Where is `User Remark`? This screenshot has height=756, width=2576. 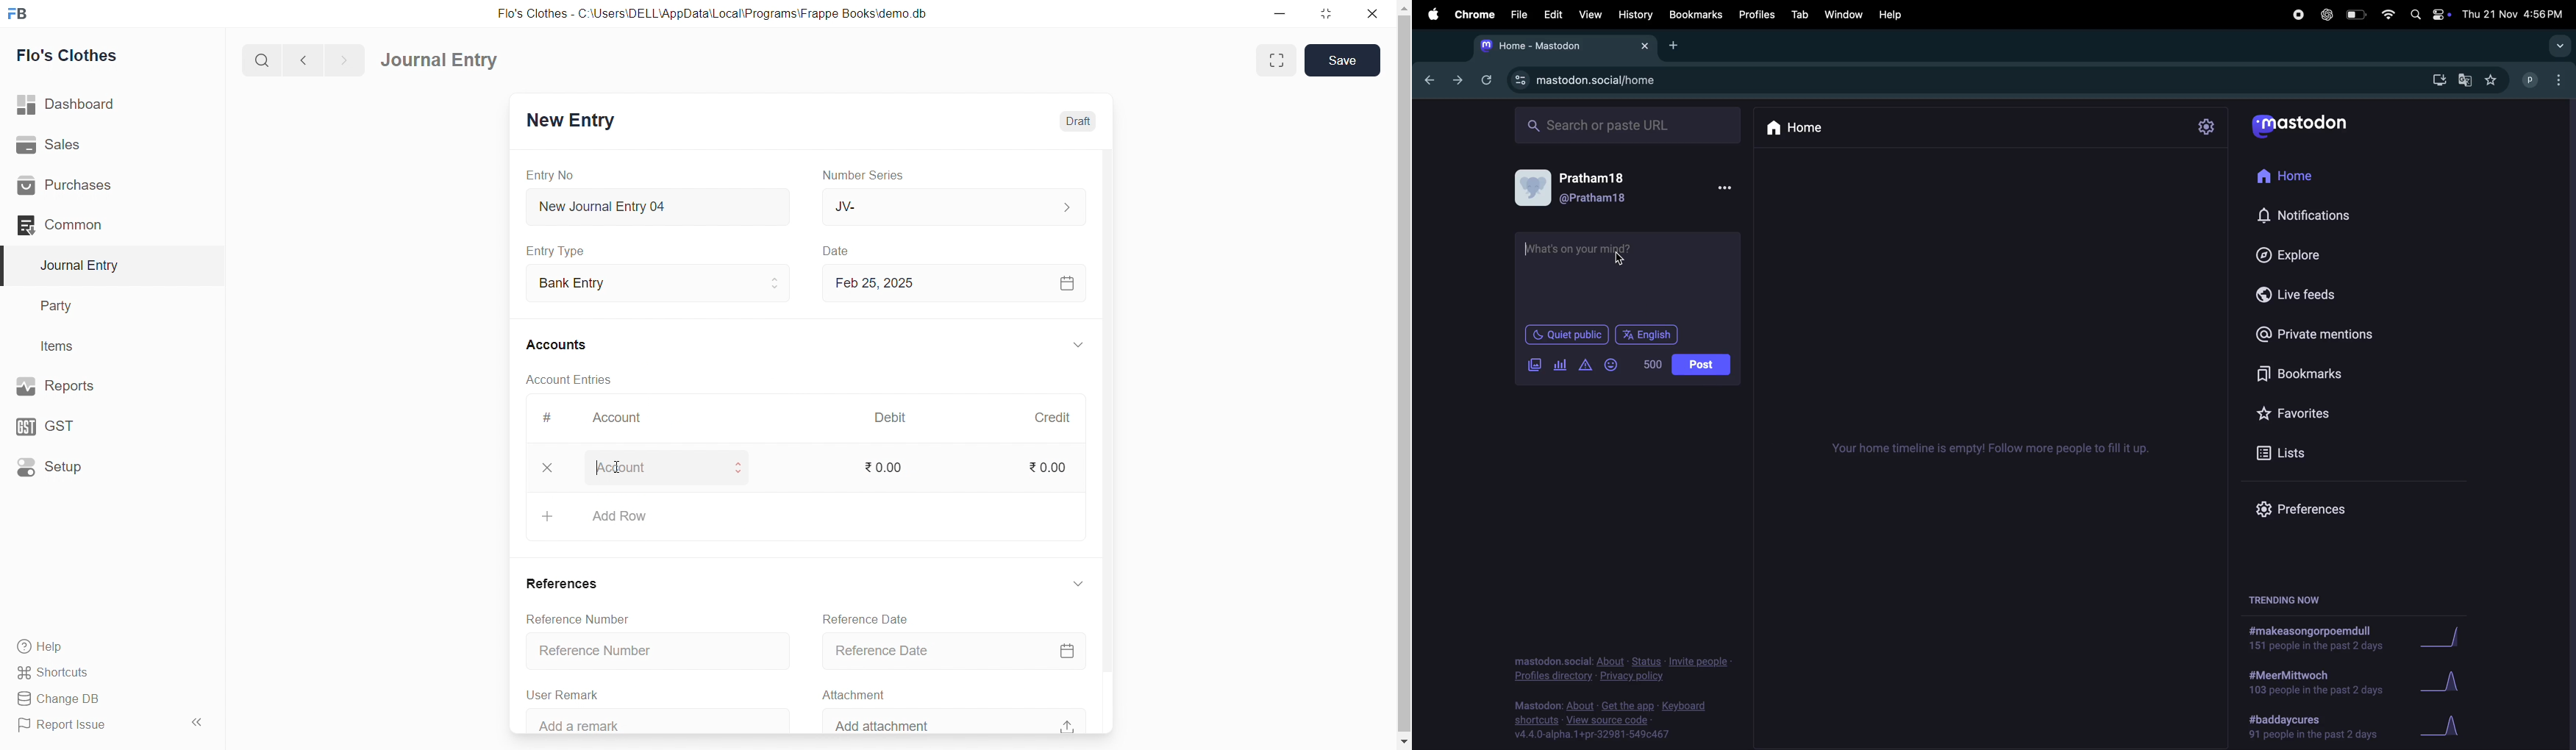
User Remark is located at coordinates (566, 693).